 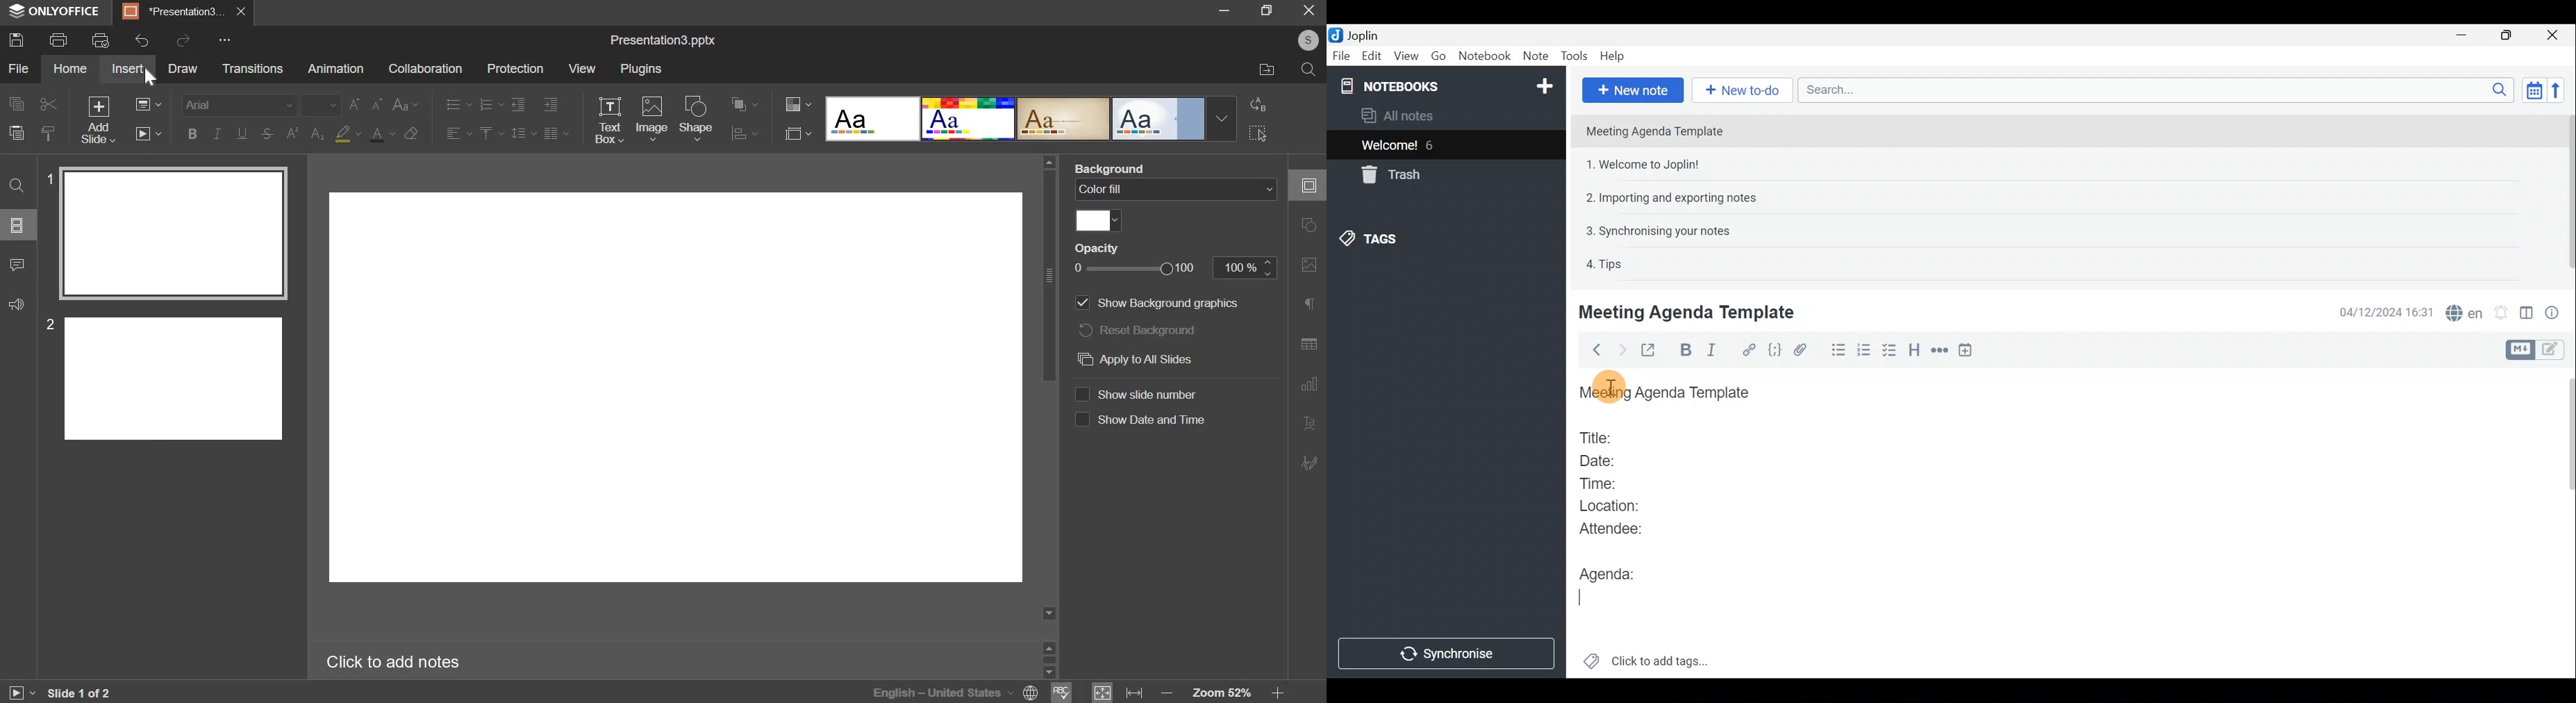 I want to click on Tools, so click(x=1573, y=55).